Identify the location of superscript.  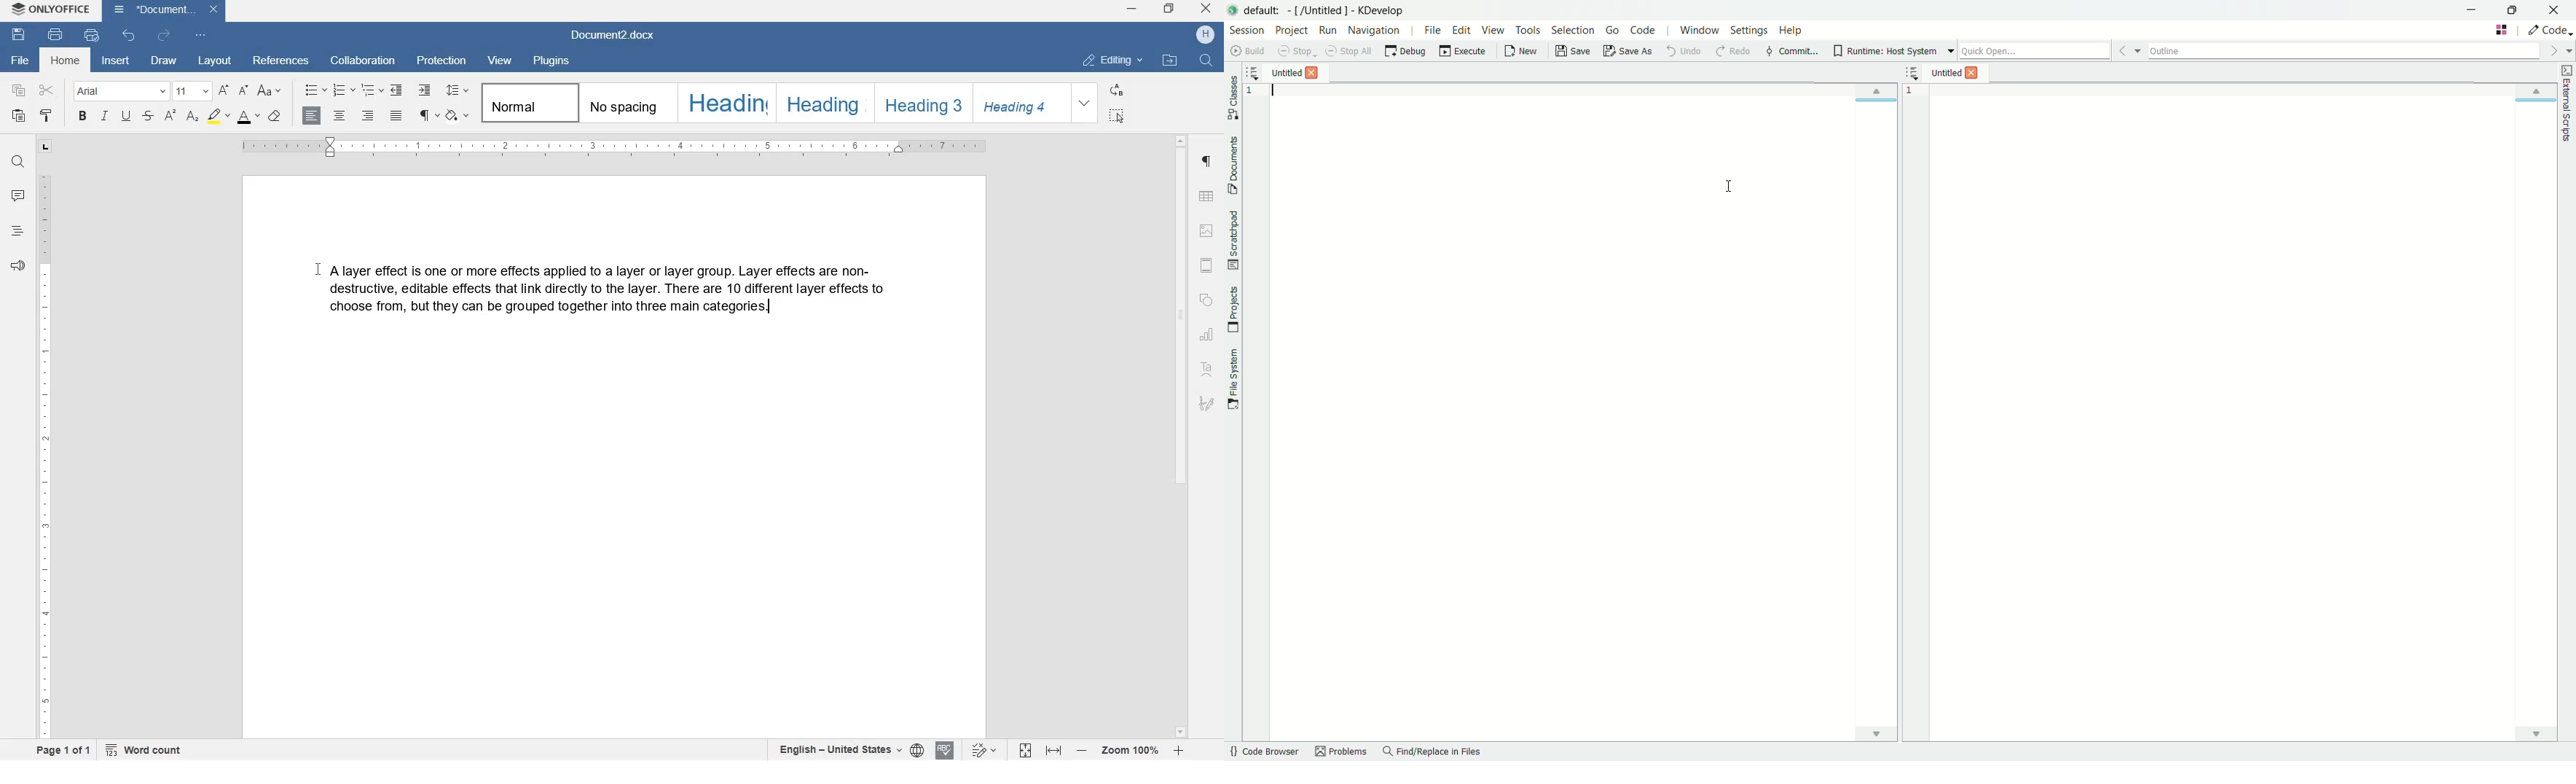
(170, 117).